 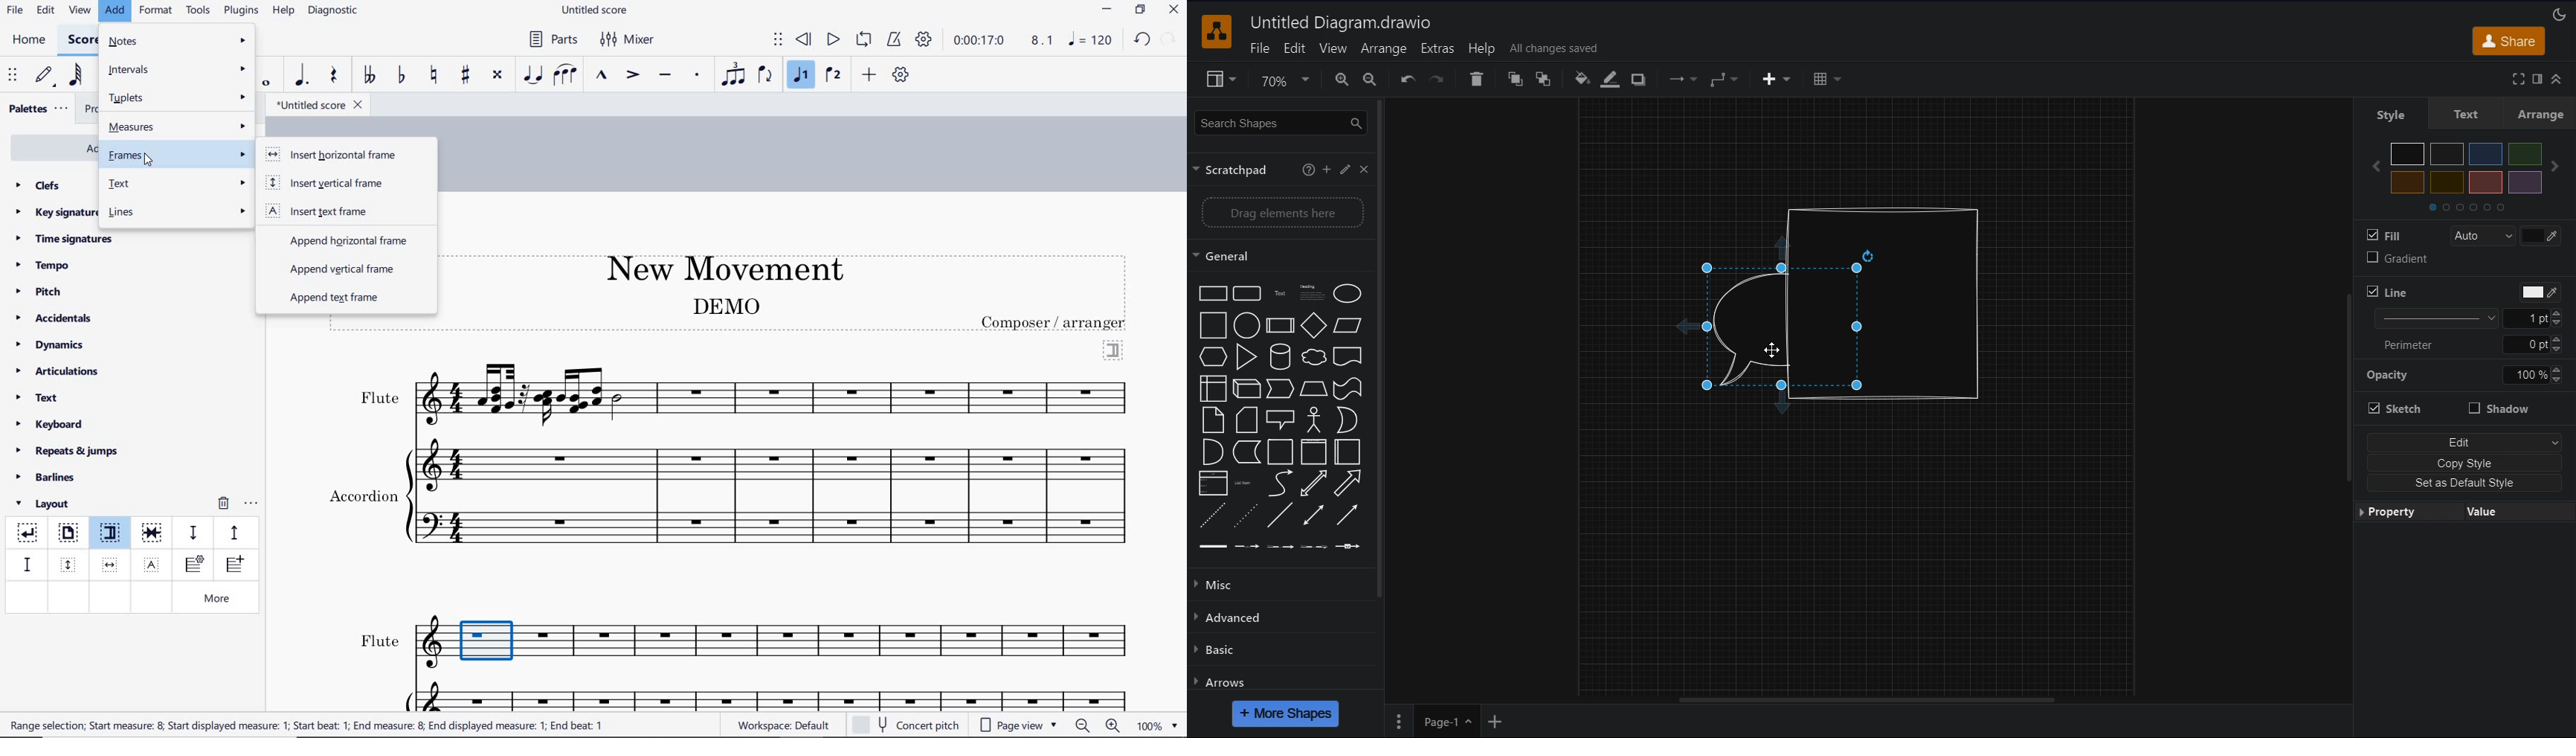 What do you see at coordinates (1746, 327) in the screenshot?
I see `Speech Bubble (back)` at bounding box center [1746, 327].